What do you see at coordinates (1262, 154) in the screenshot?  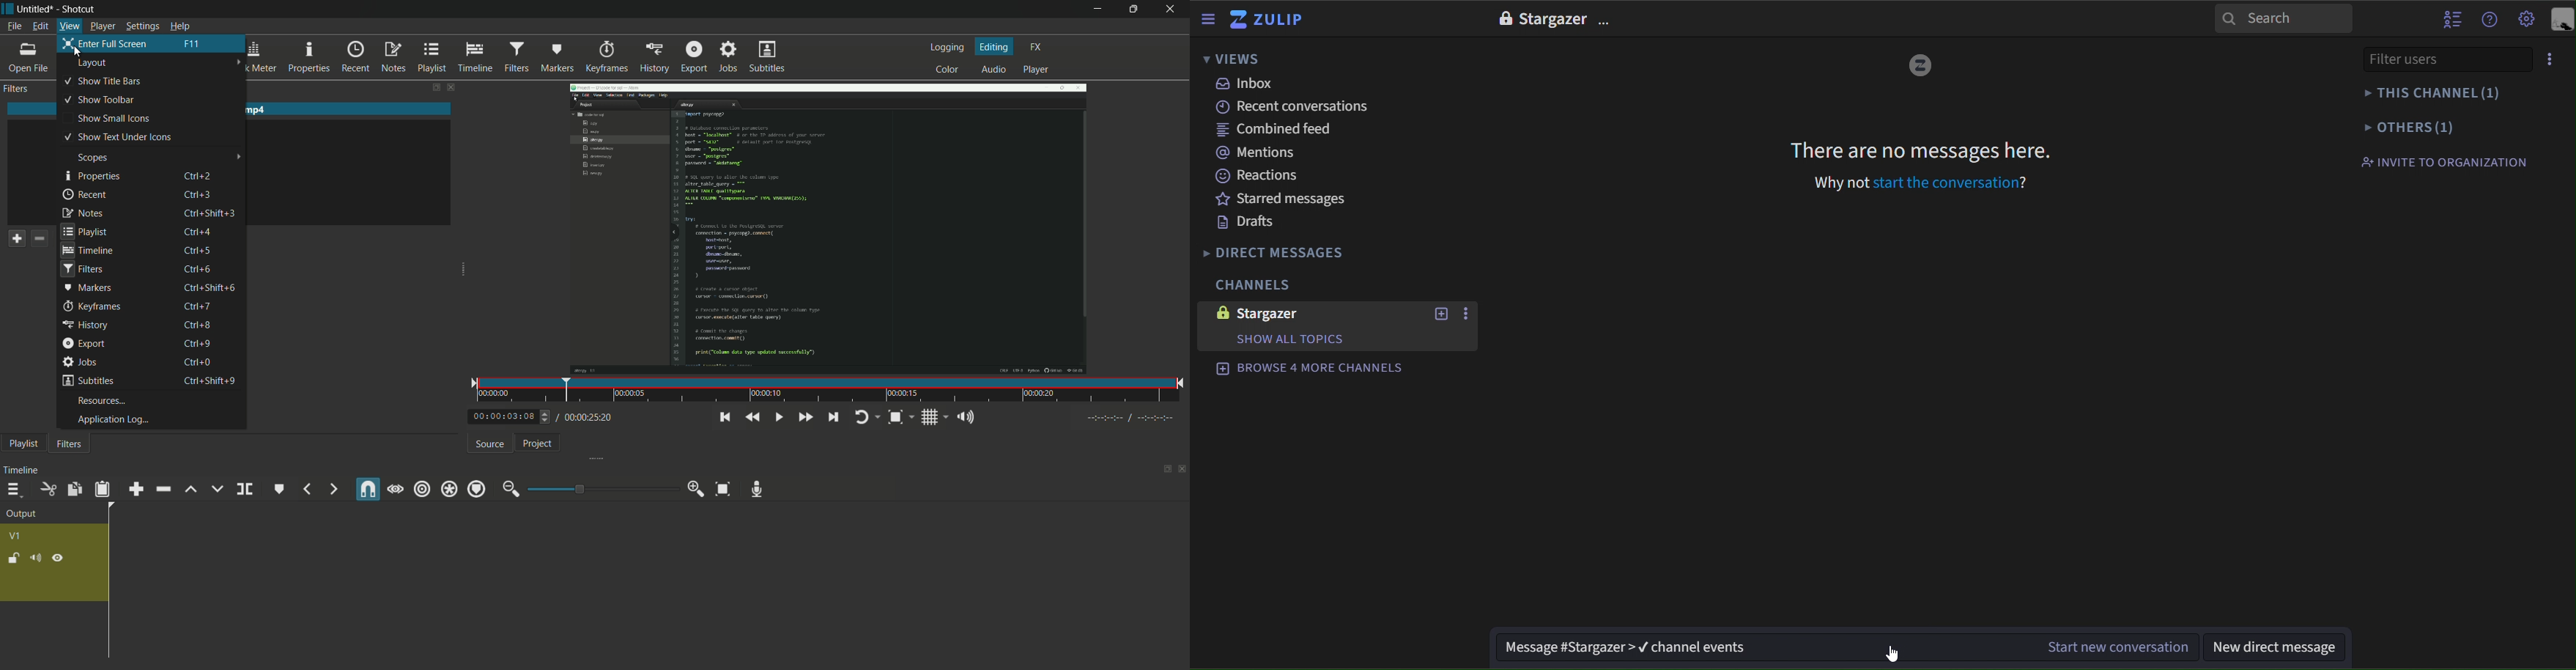 I see `mentions` at bounding box center [1262, 154].